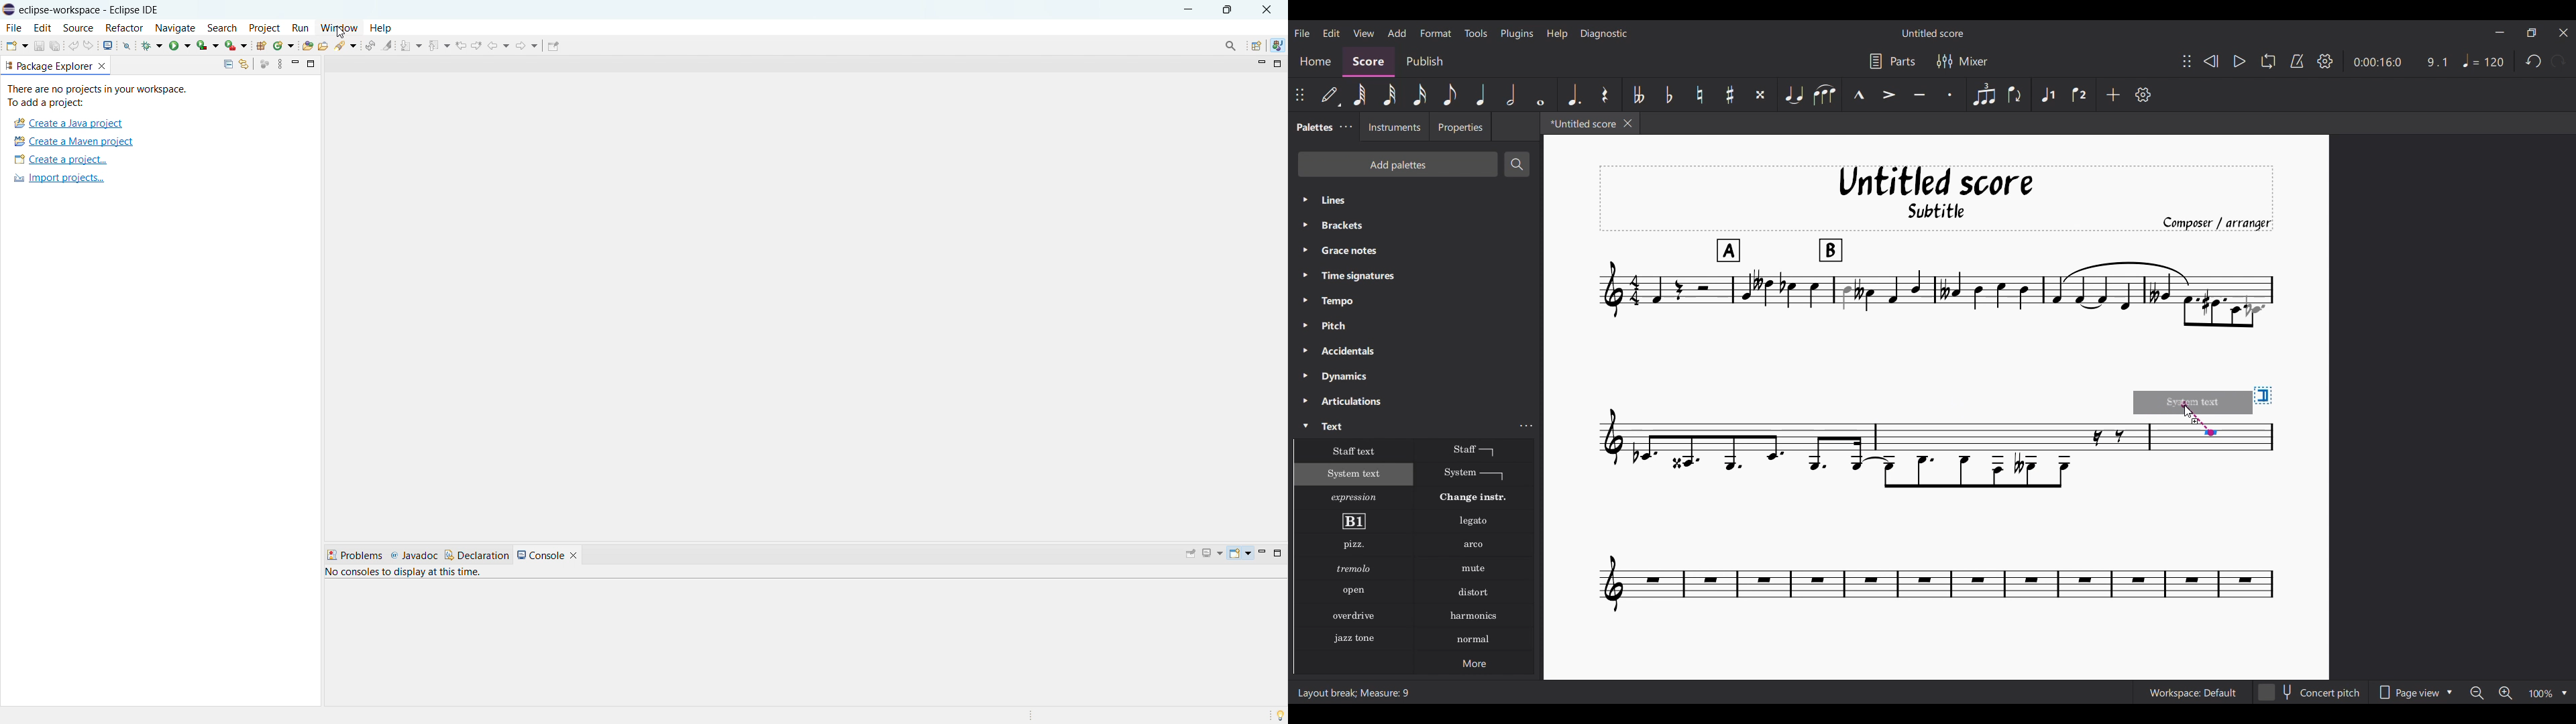 Image resolution: width=2576 pixels, height=728 pixels. Describe the element at coordinates (1460, 126) in the screenshot. I see `Properties` at that location.